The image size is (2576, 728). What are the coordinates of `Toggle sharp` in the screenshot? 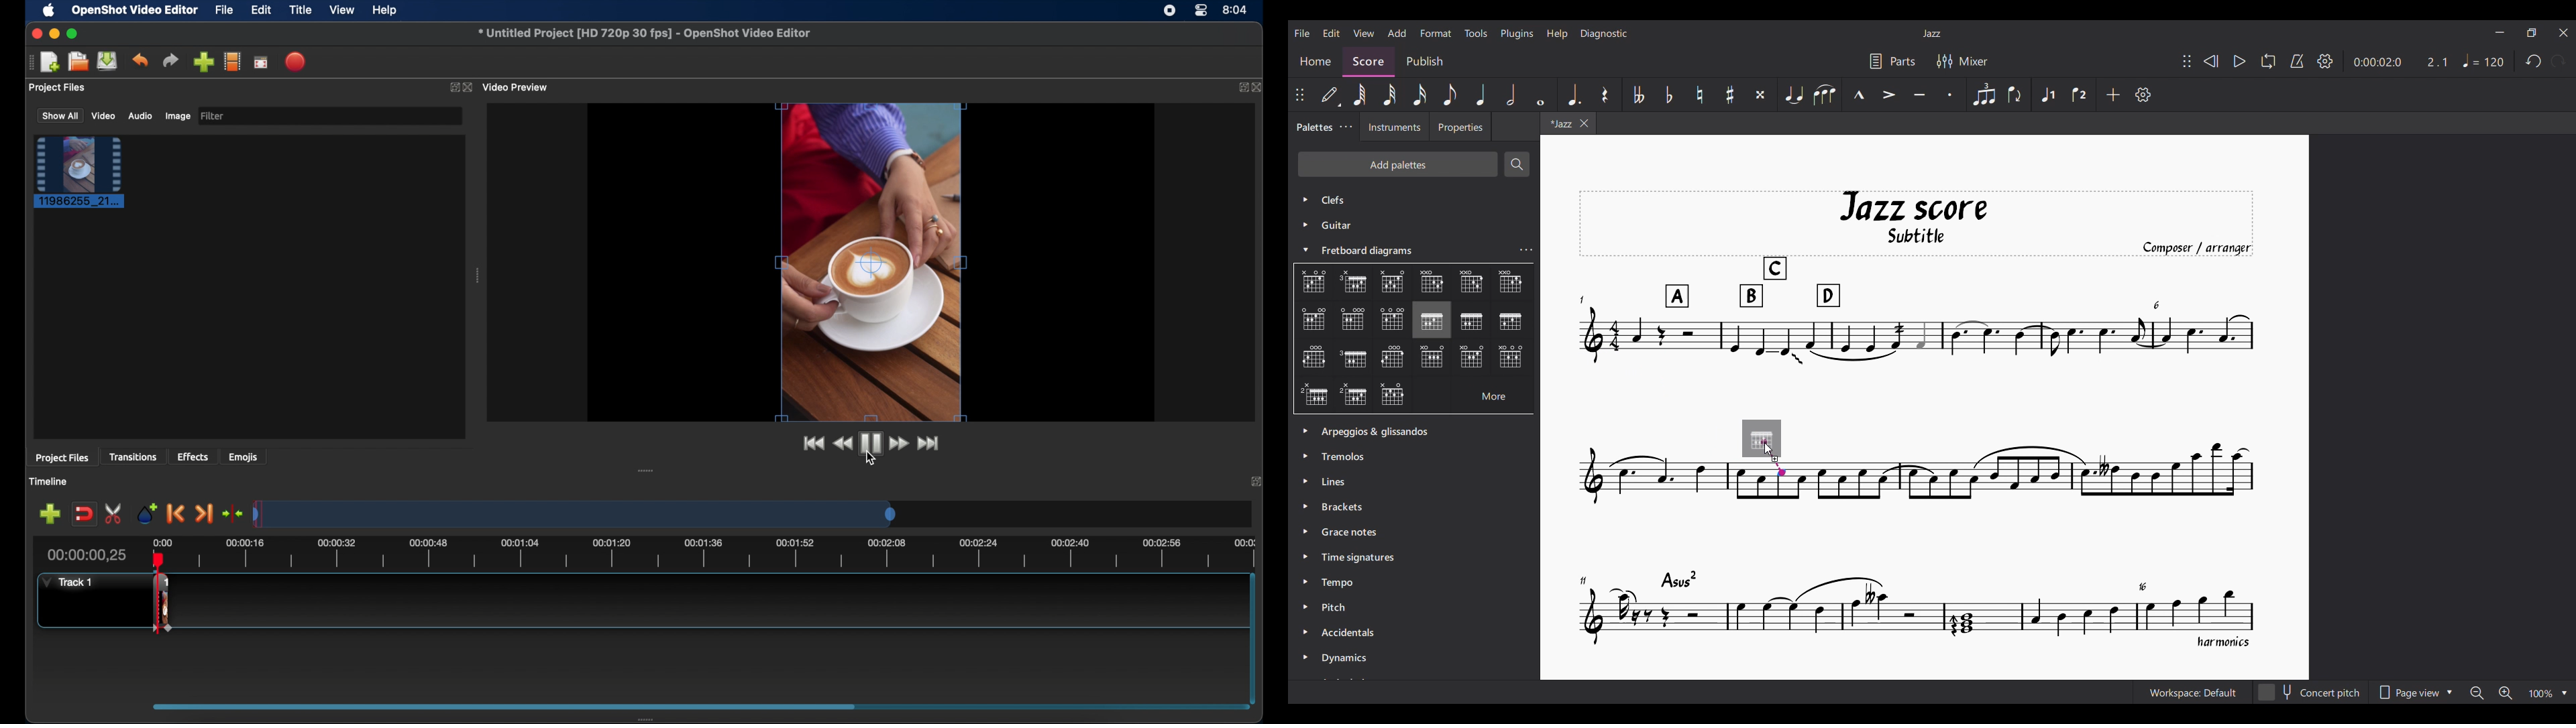 It's located at (1730, 95).